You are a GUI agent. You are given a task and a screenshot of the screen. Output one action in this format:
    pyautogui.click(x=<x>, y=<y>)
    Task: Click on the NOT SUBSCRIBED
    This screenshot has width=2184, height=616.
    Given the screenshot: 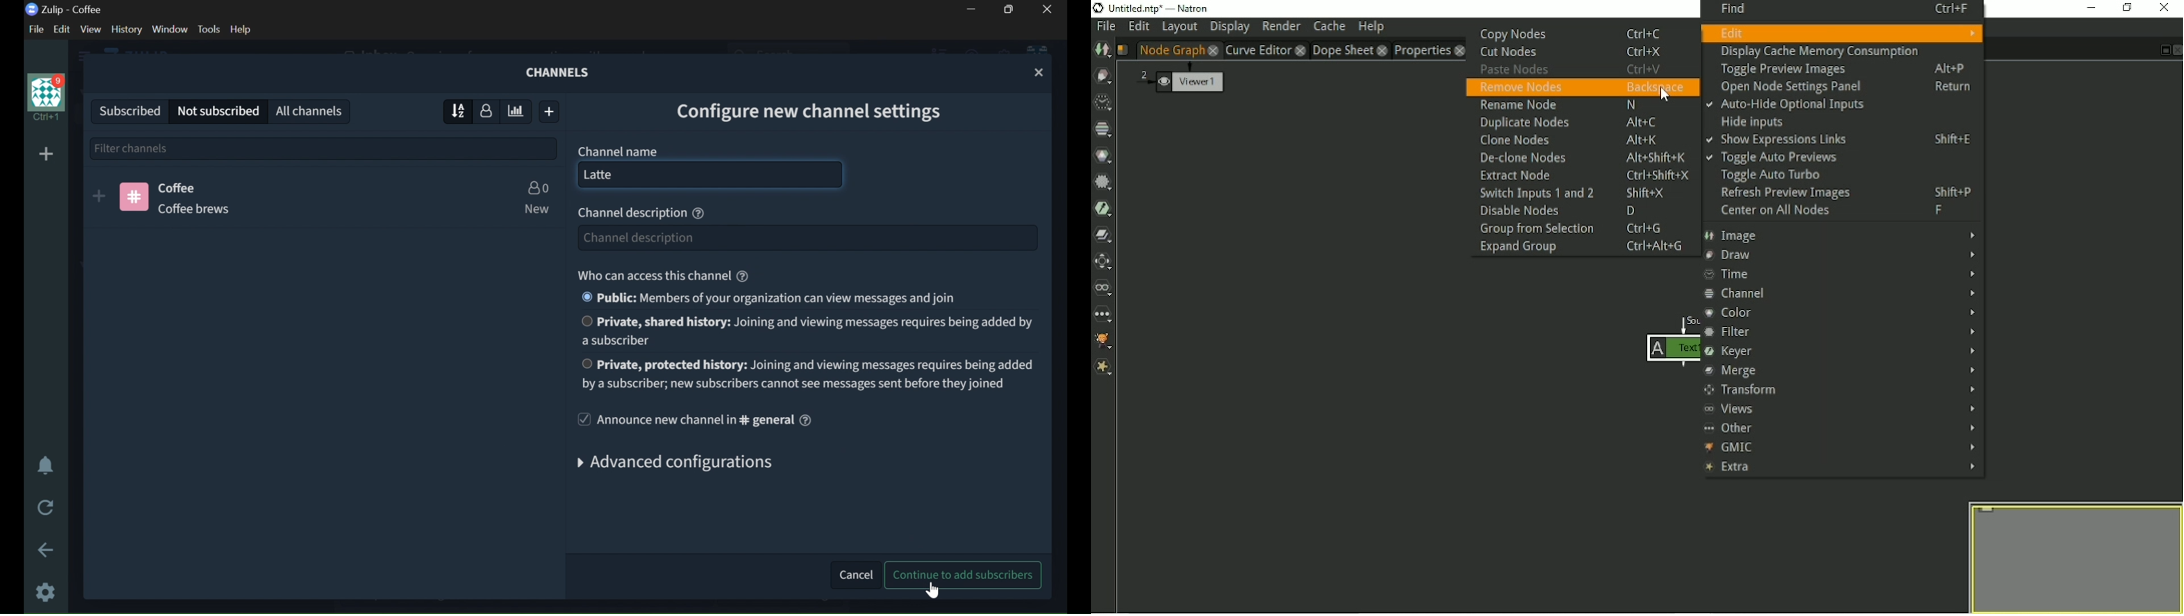 What is the action you would take?
    pyautogui.click(x=218, y=111)
    